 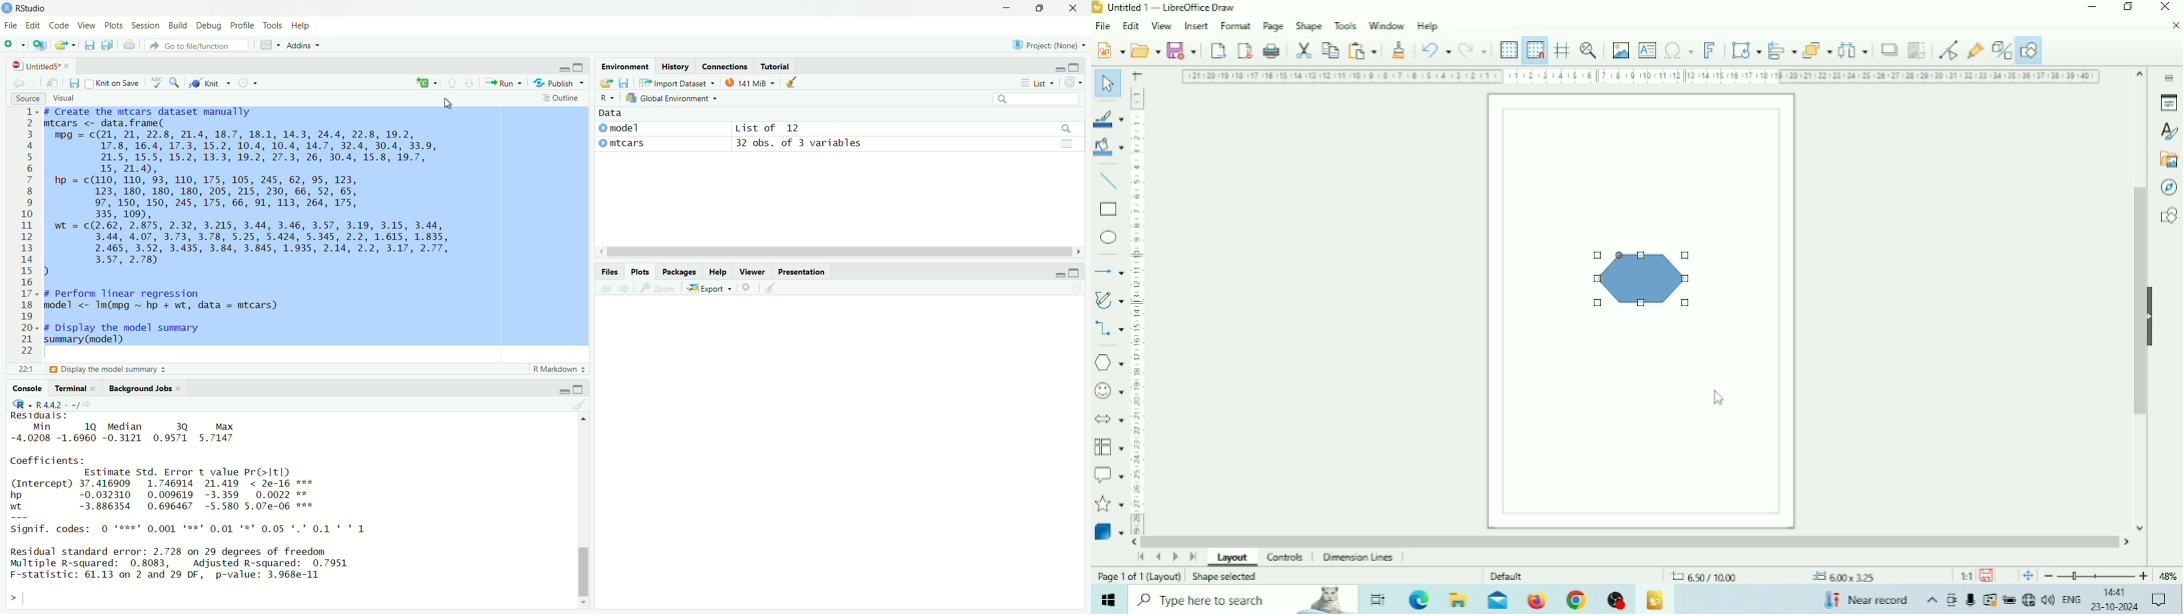 What do you see at coordinates (610, 272) in the screenshot?
I see `files` at bounding box center [610, 272].